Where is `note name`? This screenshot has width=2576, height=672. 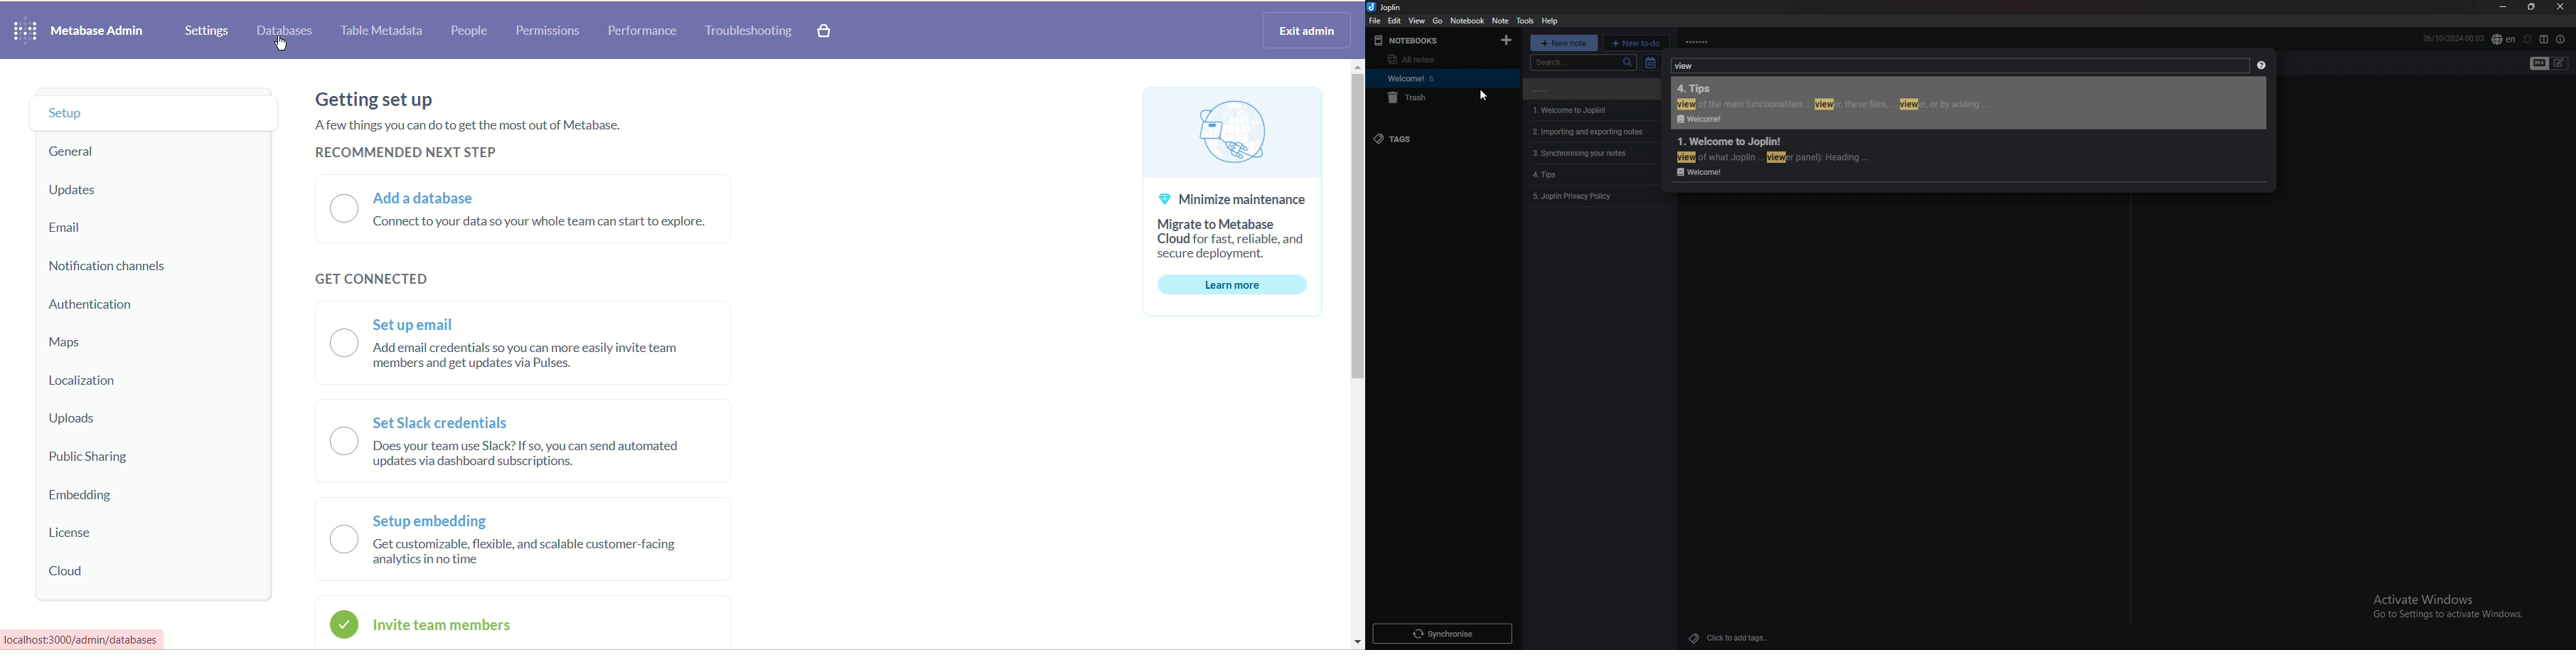
note name is located at coordinates (1715, 40).